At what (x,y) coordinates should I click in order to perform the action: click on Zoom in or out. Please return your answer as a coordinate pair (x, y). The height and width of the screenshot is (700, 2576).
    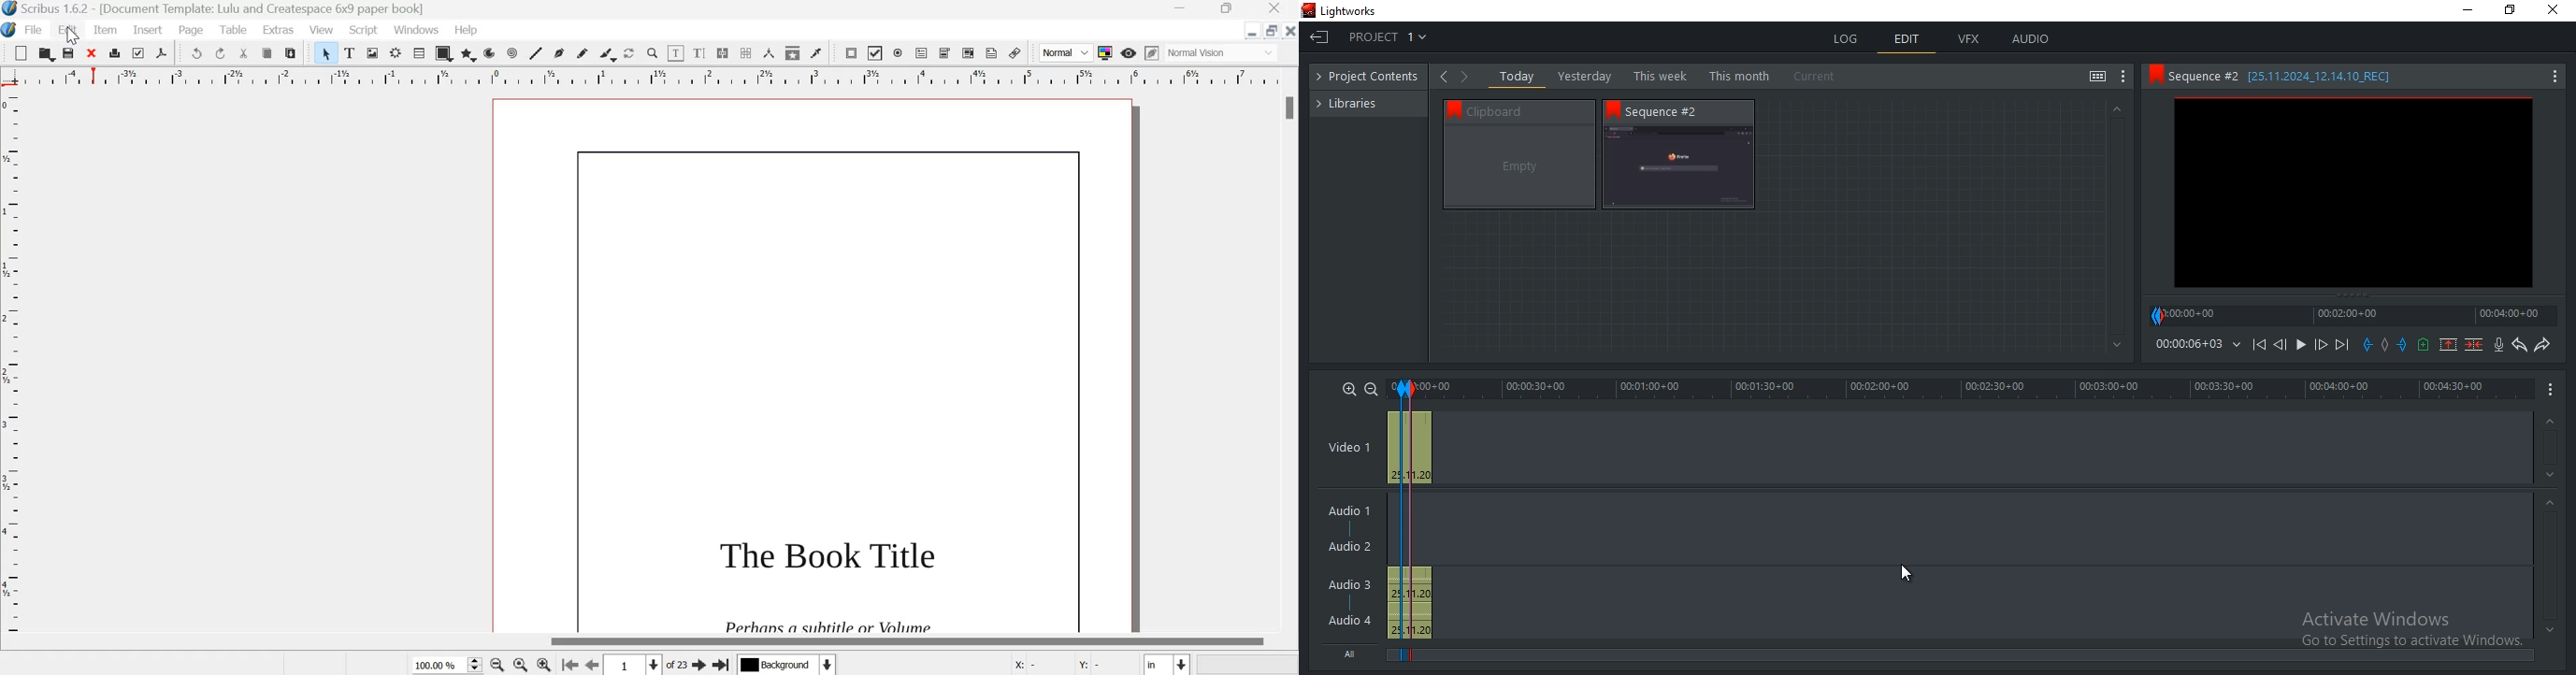
    Looking at the image, I should click on (651, 53).